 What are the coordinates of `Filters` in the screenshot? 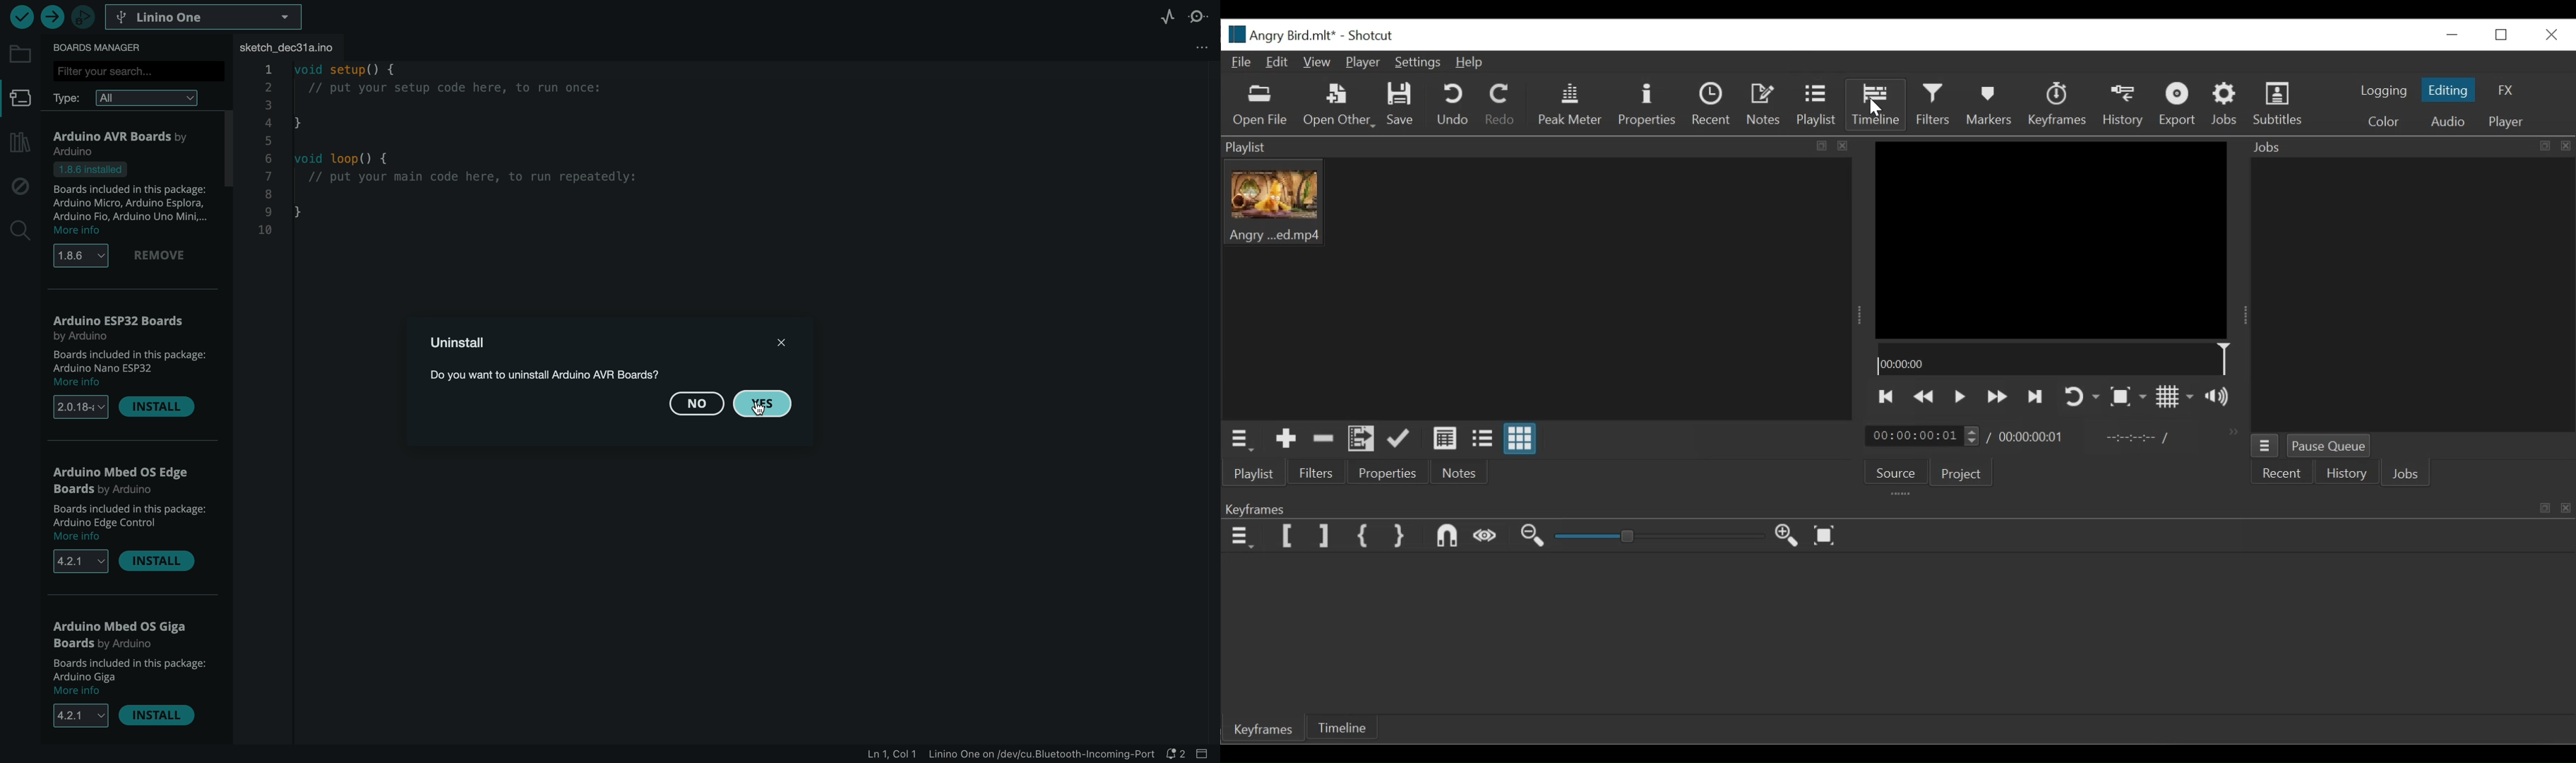 It's located at (1934, 105).